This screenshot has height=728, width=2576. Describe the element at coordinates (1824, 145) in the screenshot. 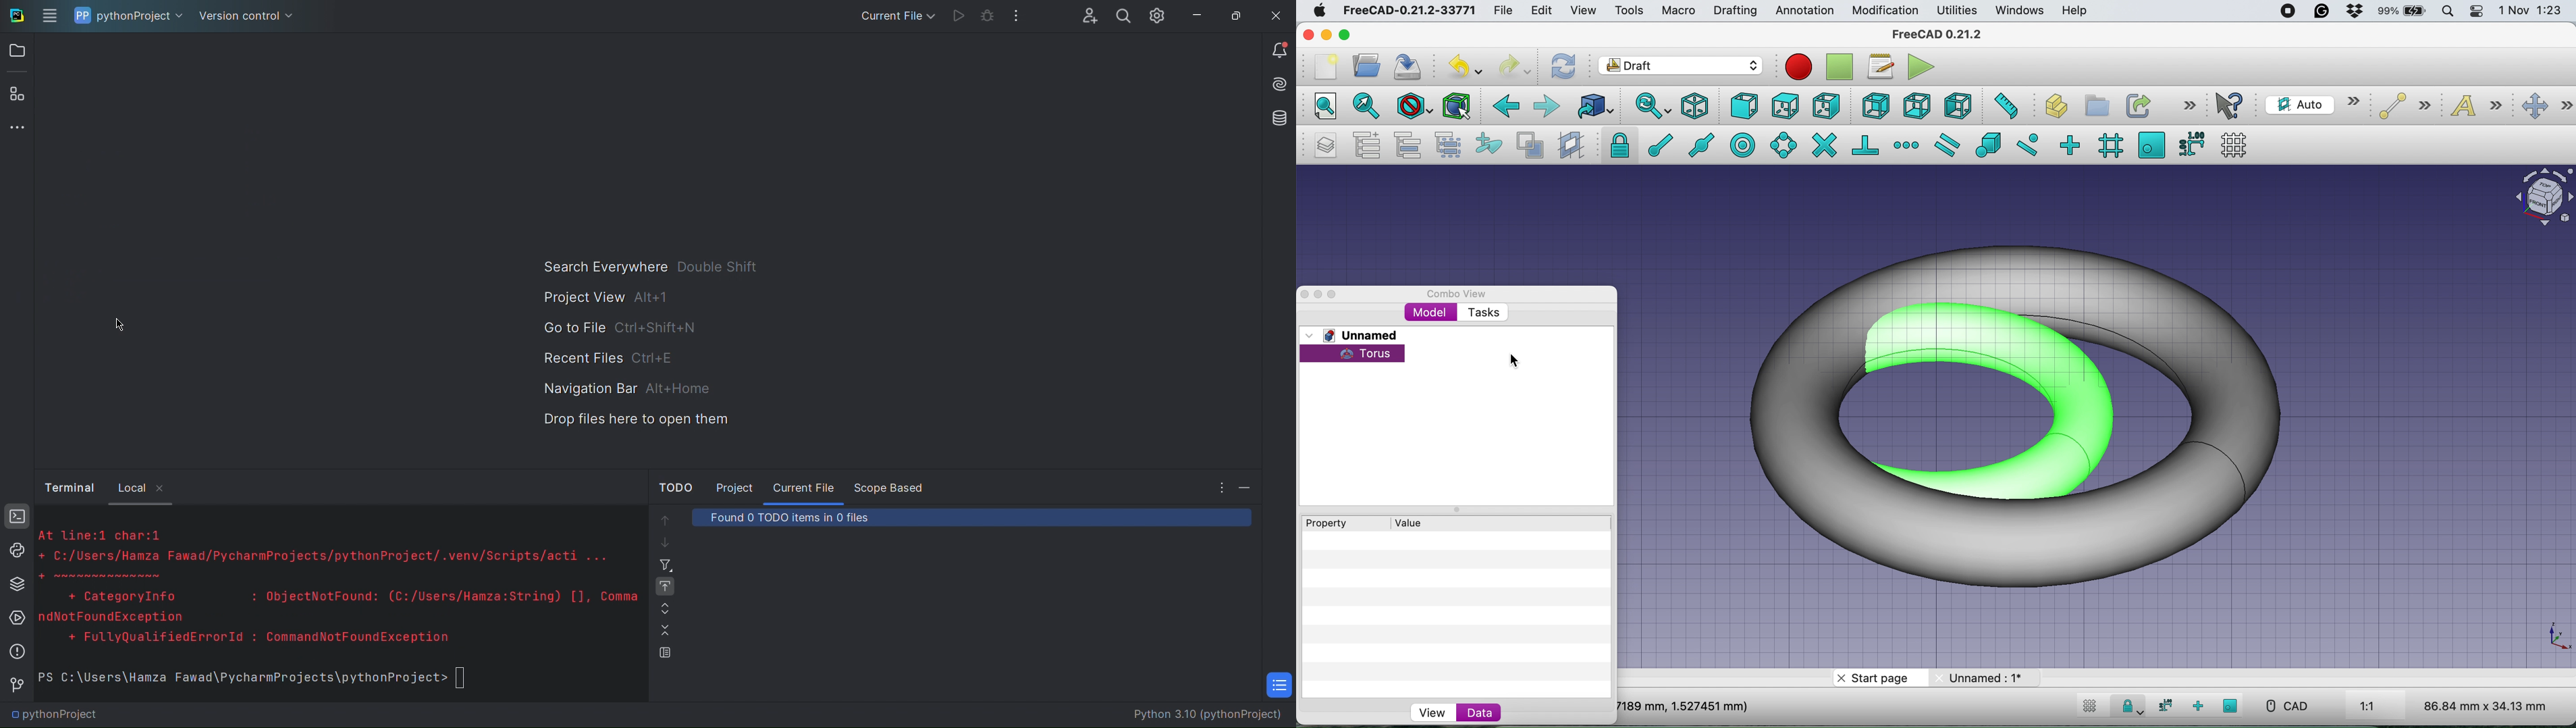

I see `snap intersection` at that location.